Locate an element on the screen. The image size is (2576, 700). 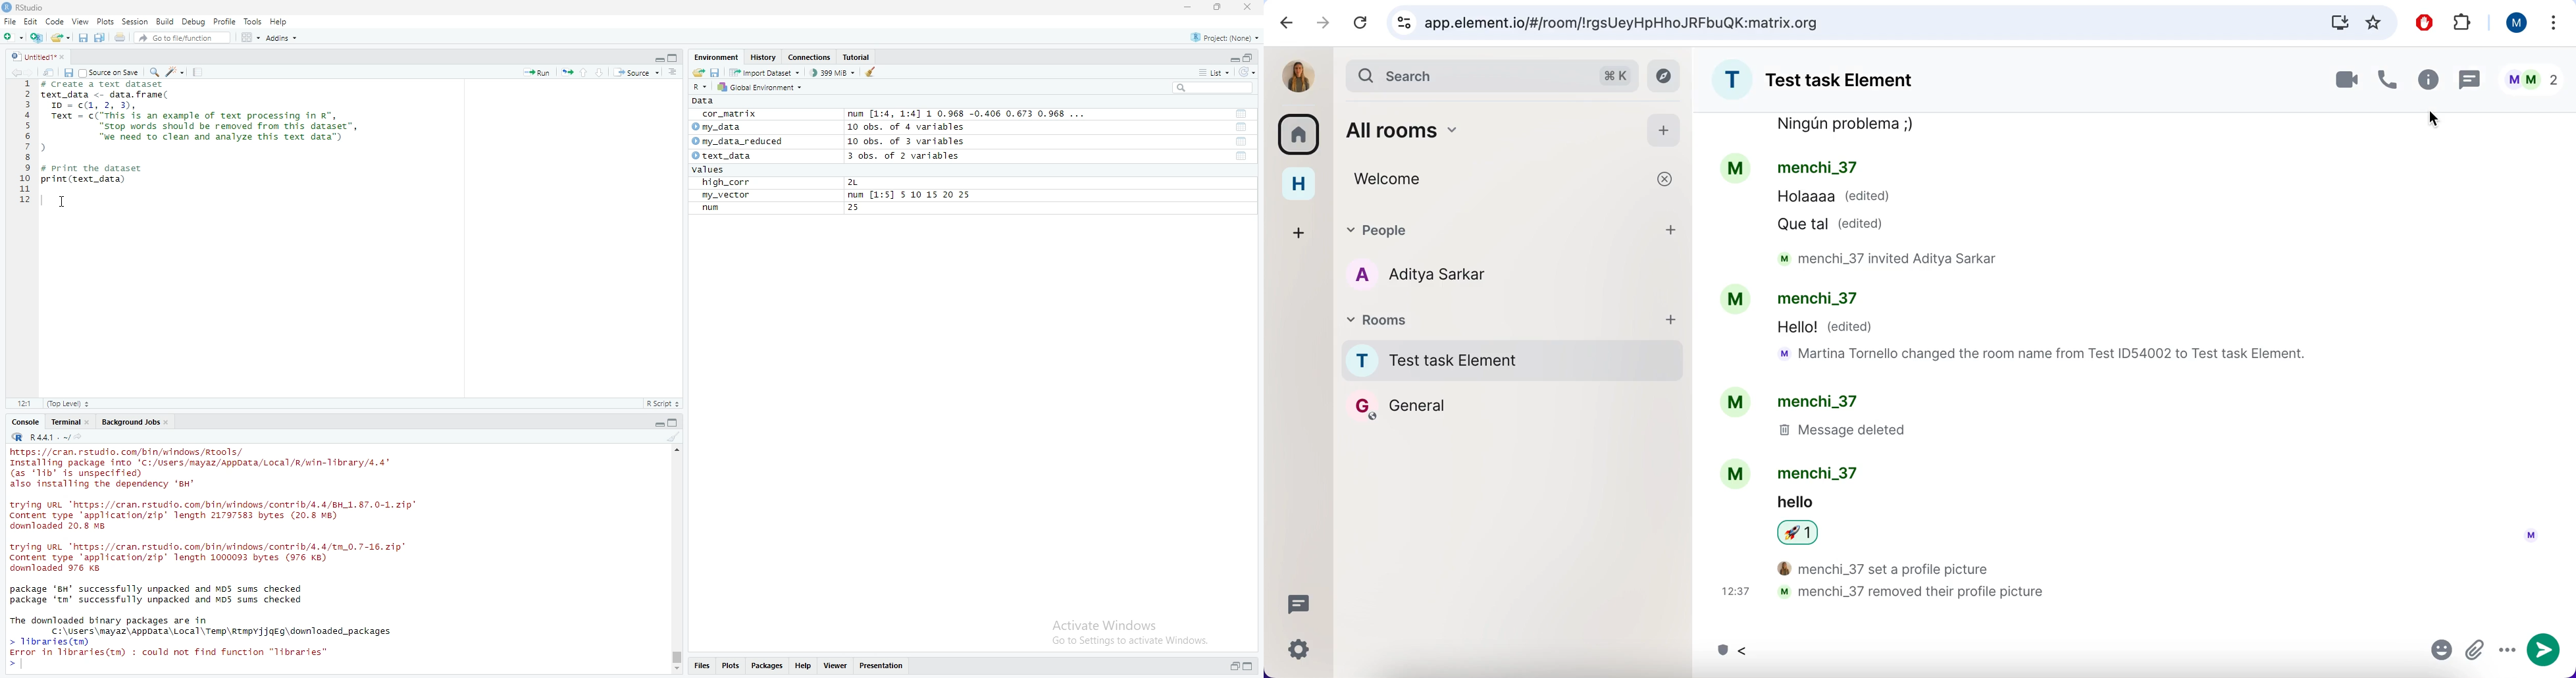
viewer is located at coordinates (835, 665).